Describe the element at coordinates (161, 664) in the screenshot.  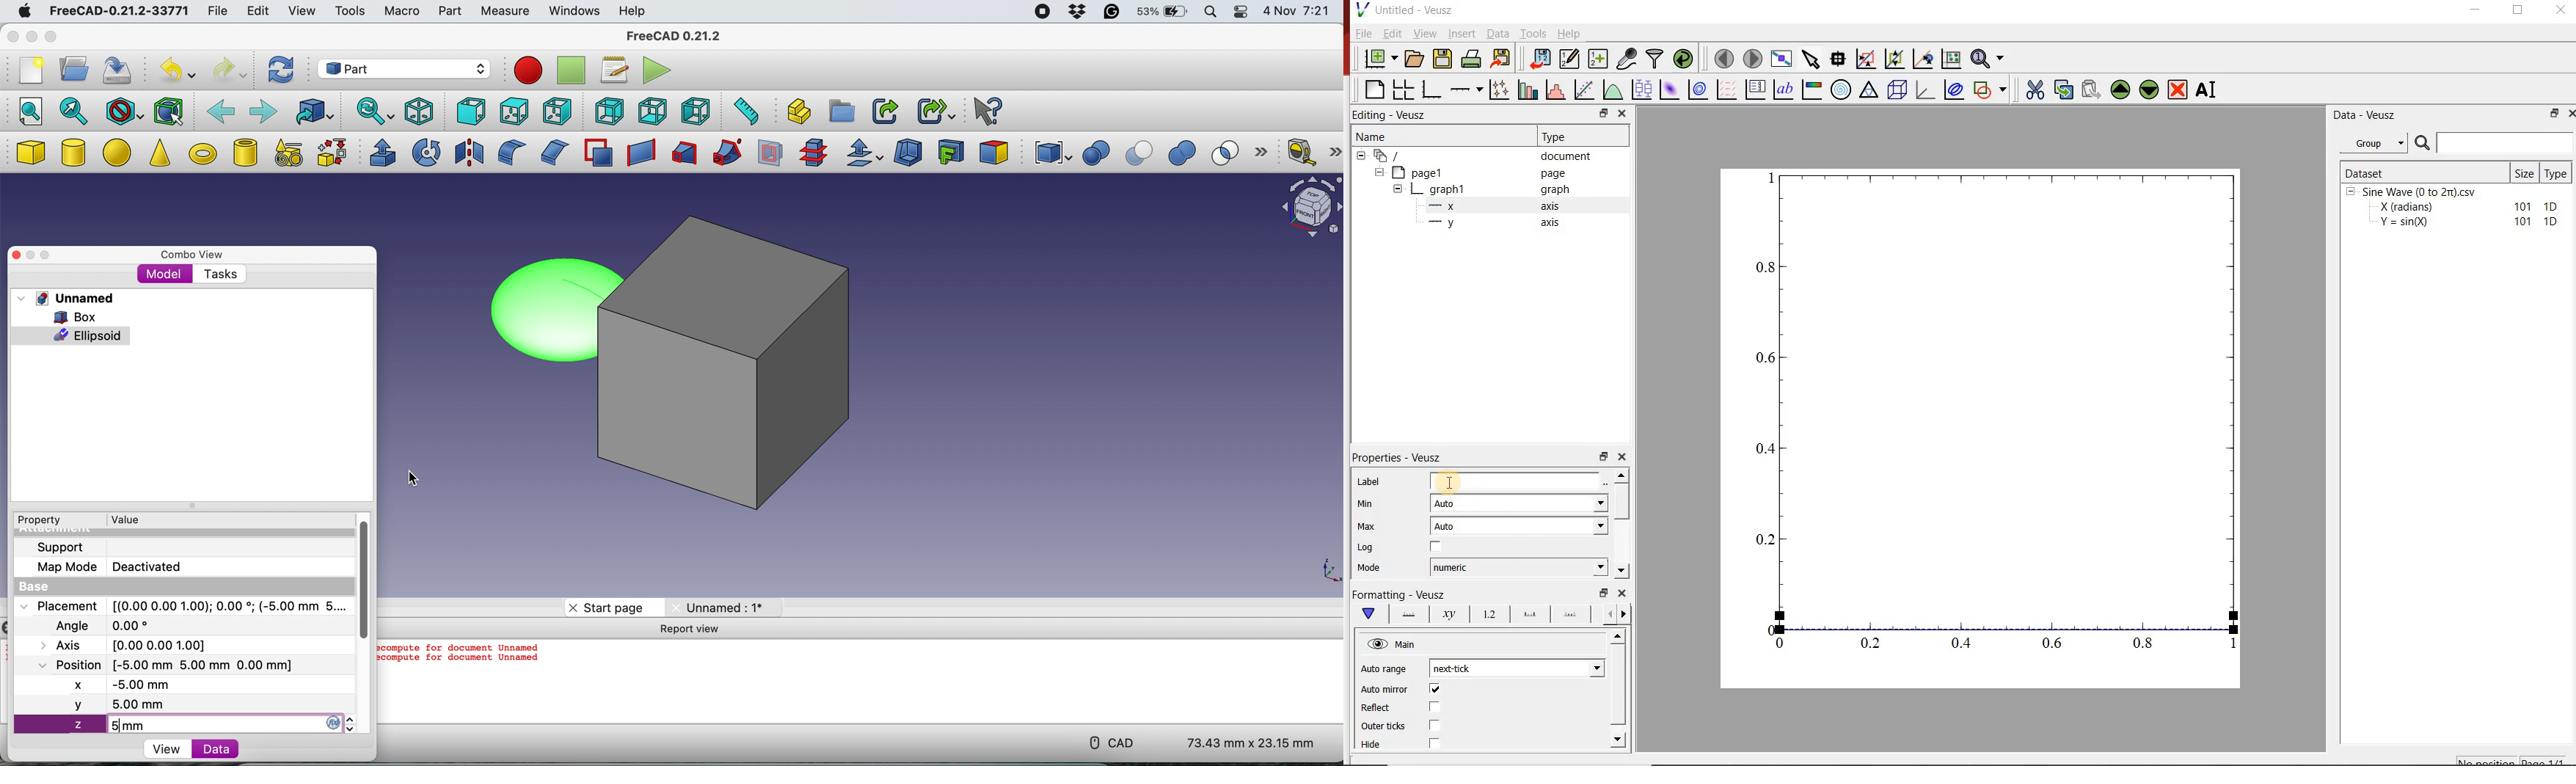
I see `Position [-5.00 mm 5.00 mm 0.00 mm]` at that location.